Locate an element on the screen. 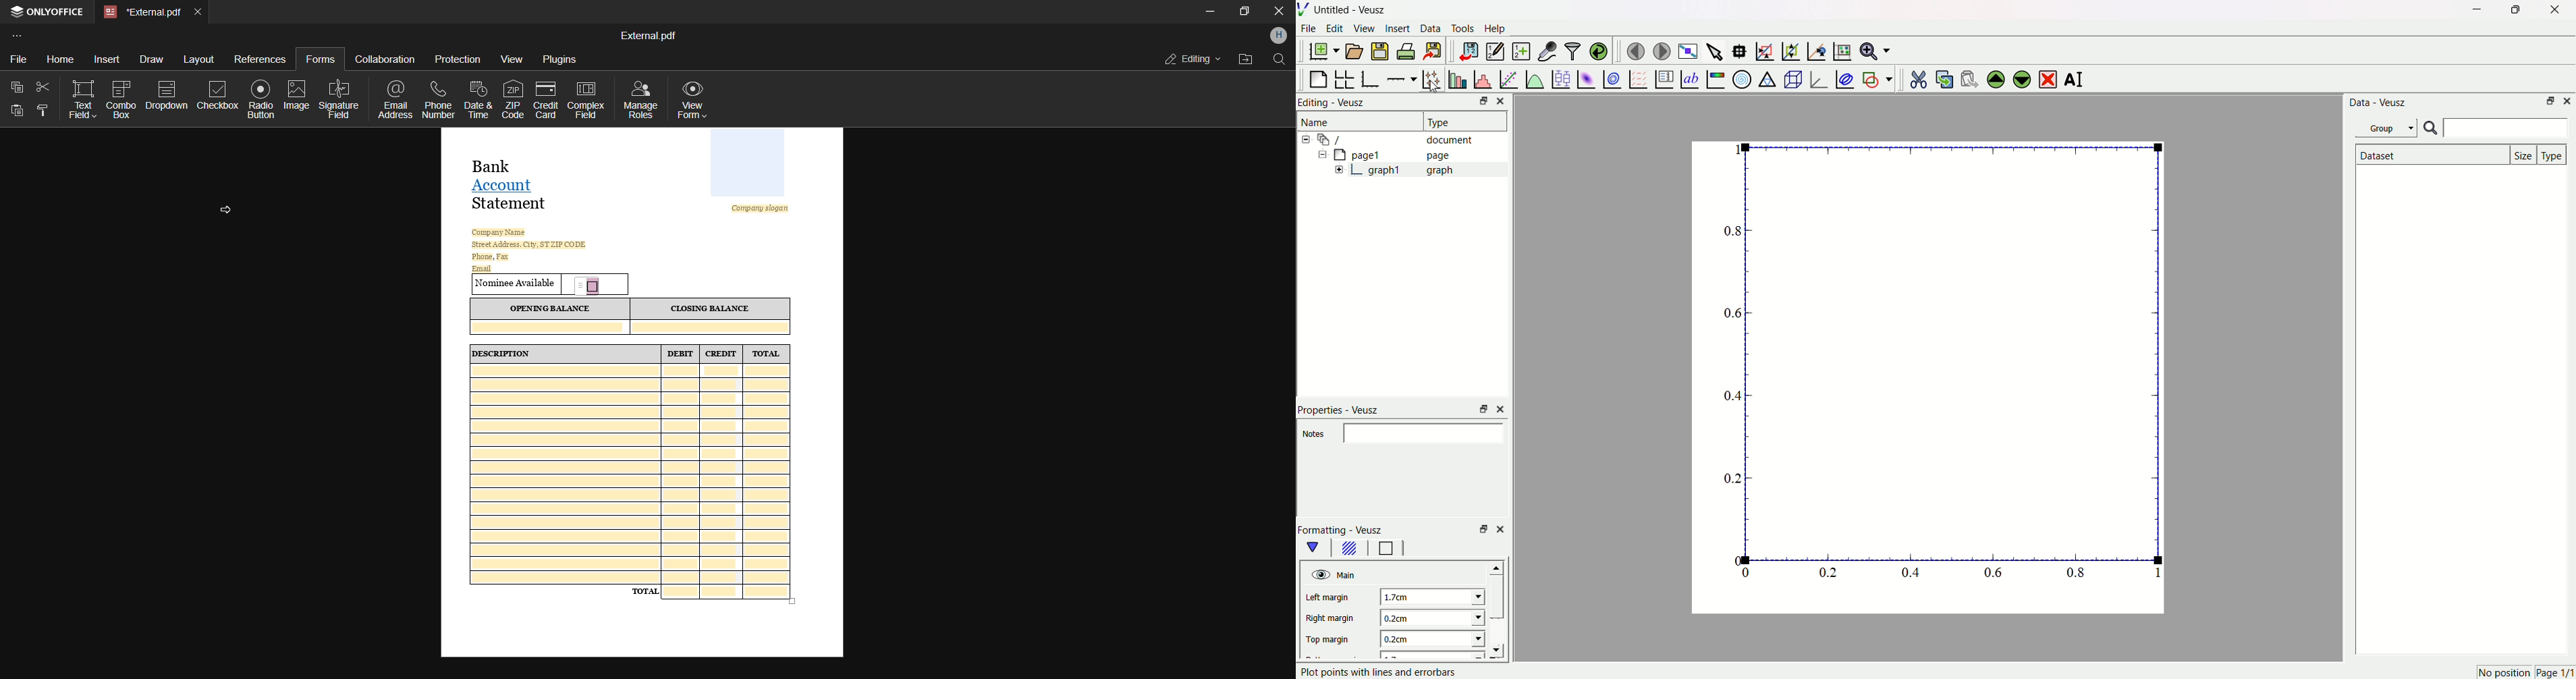 The image size is (2576, 700). file name is located at coordinates (647, 34).